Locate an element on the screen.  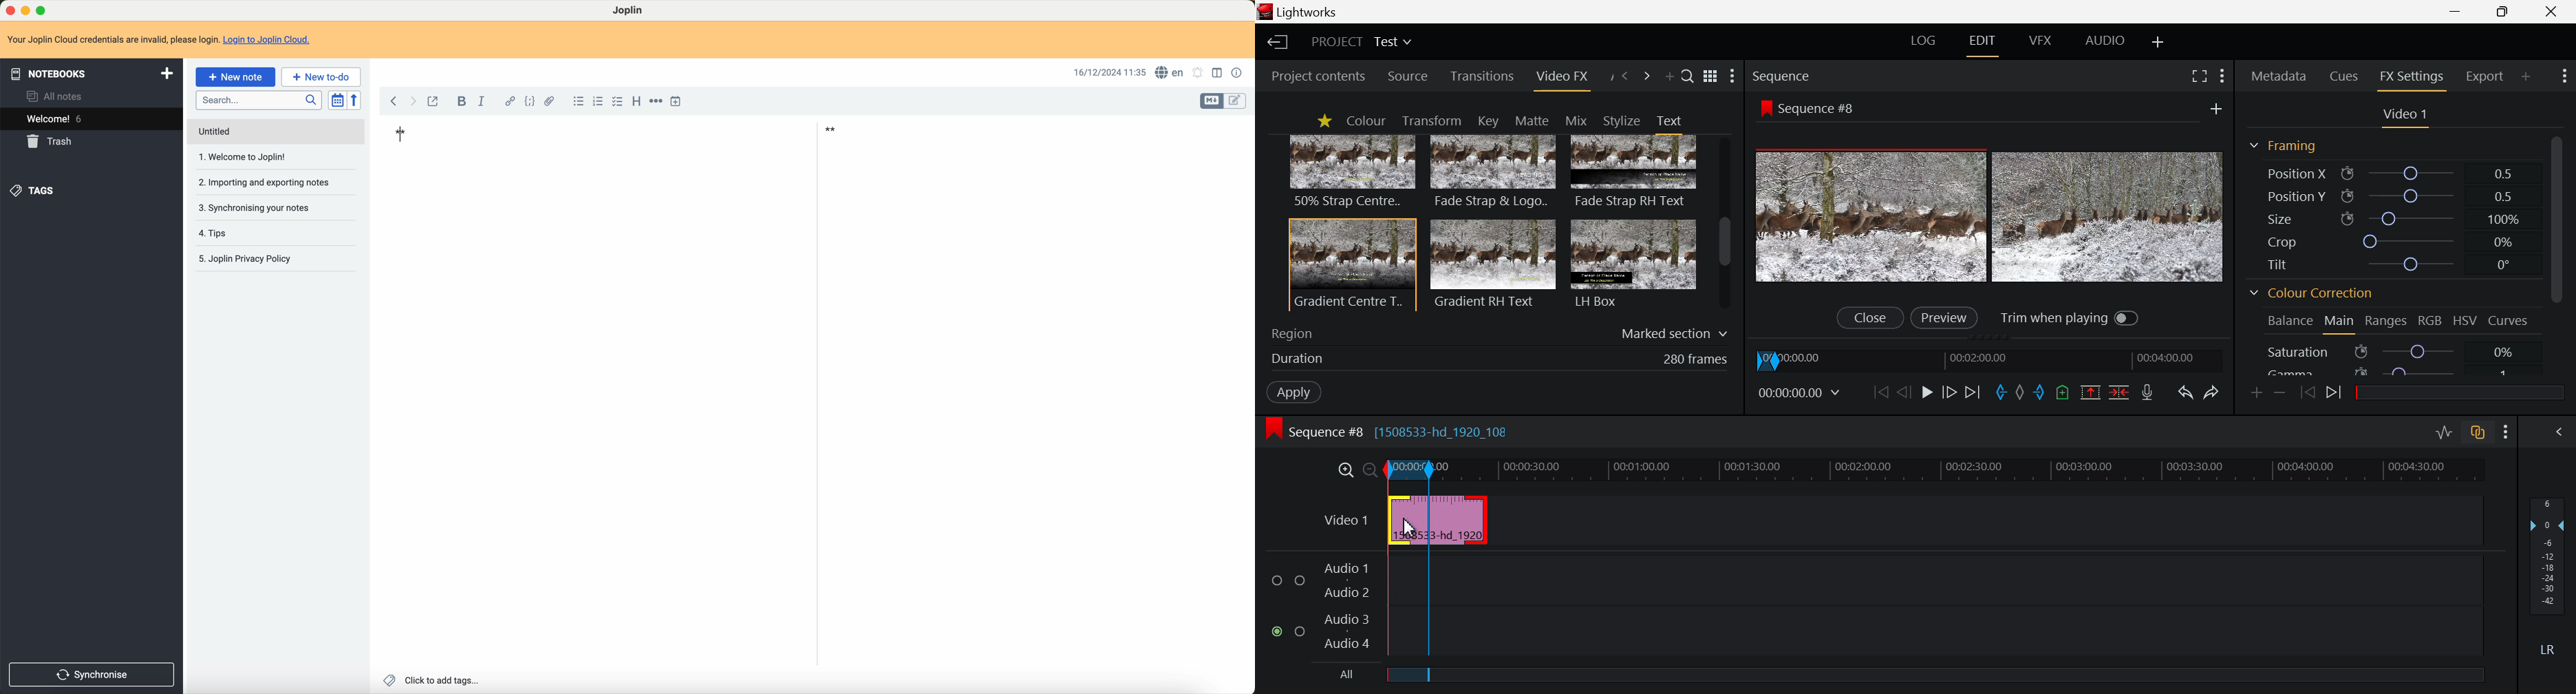
Login to Joplin Cloud. is located at coordinates (272, 40).